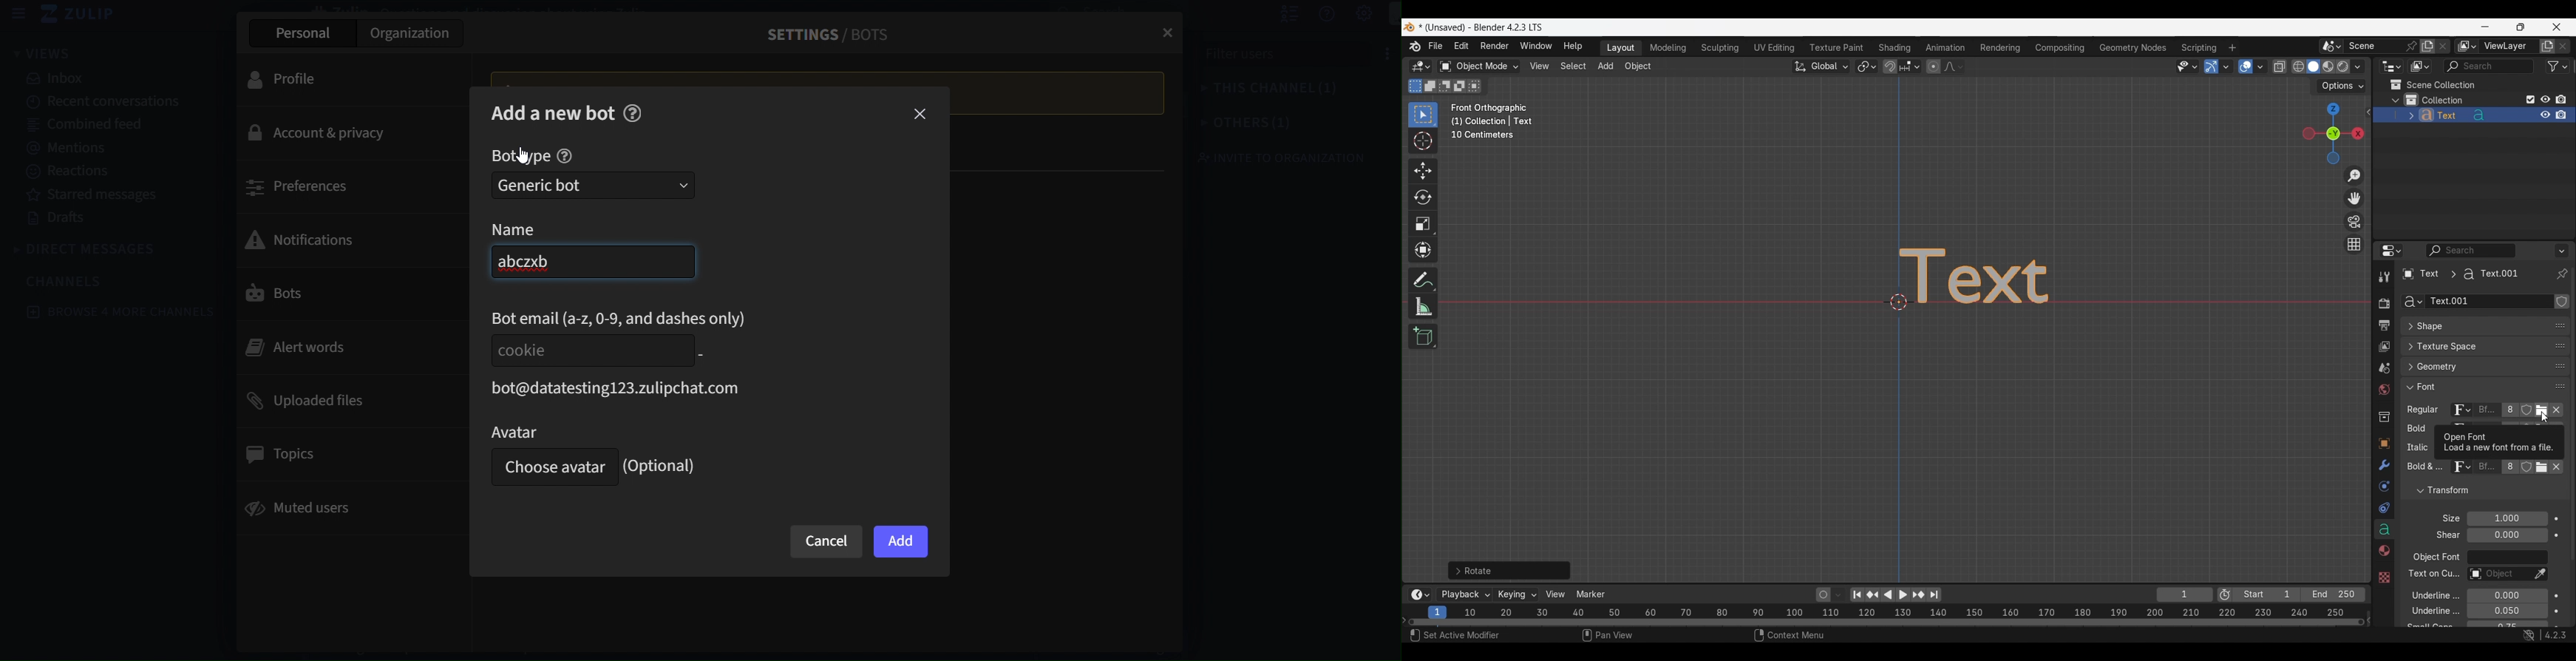  I want to click on Zoom in/out in the view, so click(2354, 176).